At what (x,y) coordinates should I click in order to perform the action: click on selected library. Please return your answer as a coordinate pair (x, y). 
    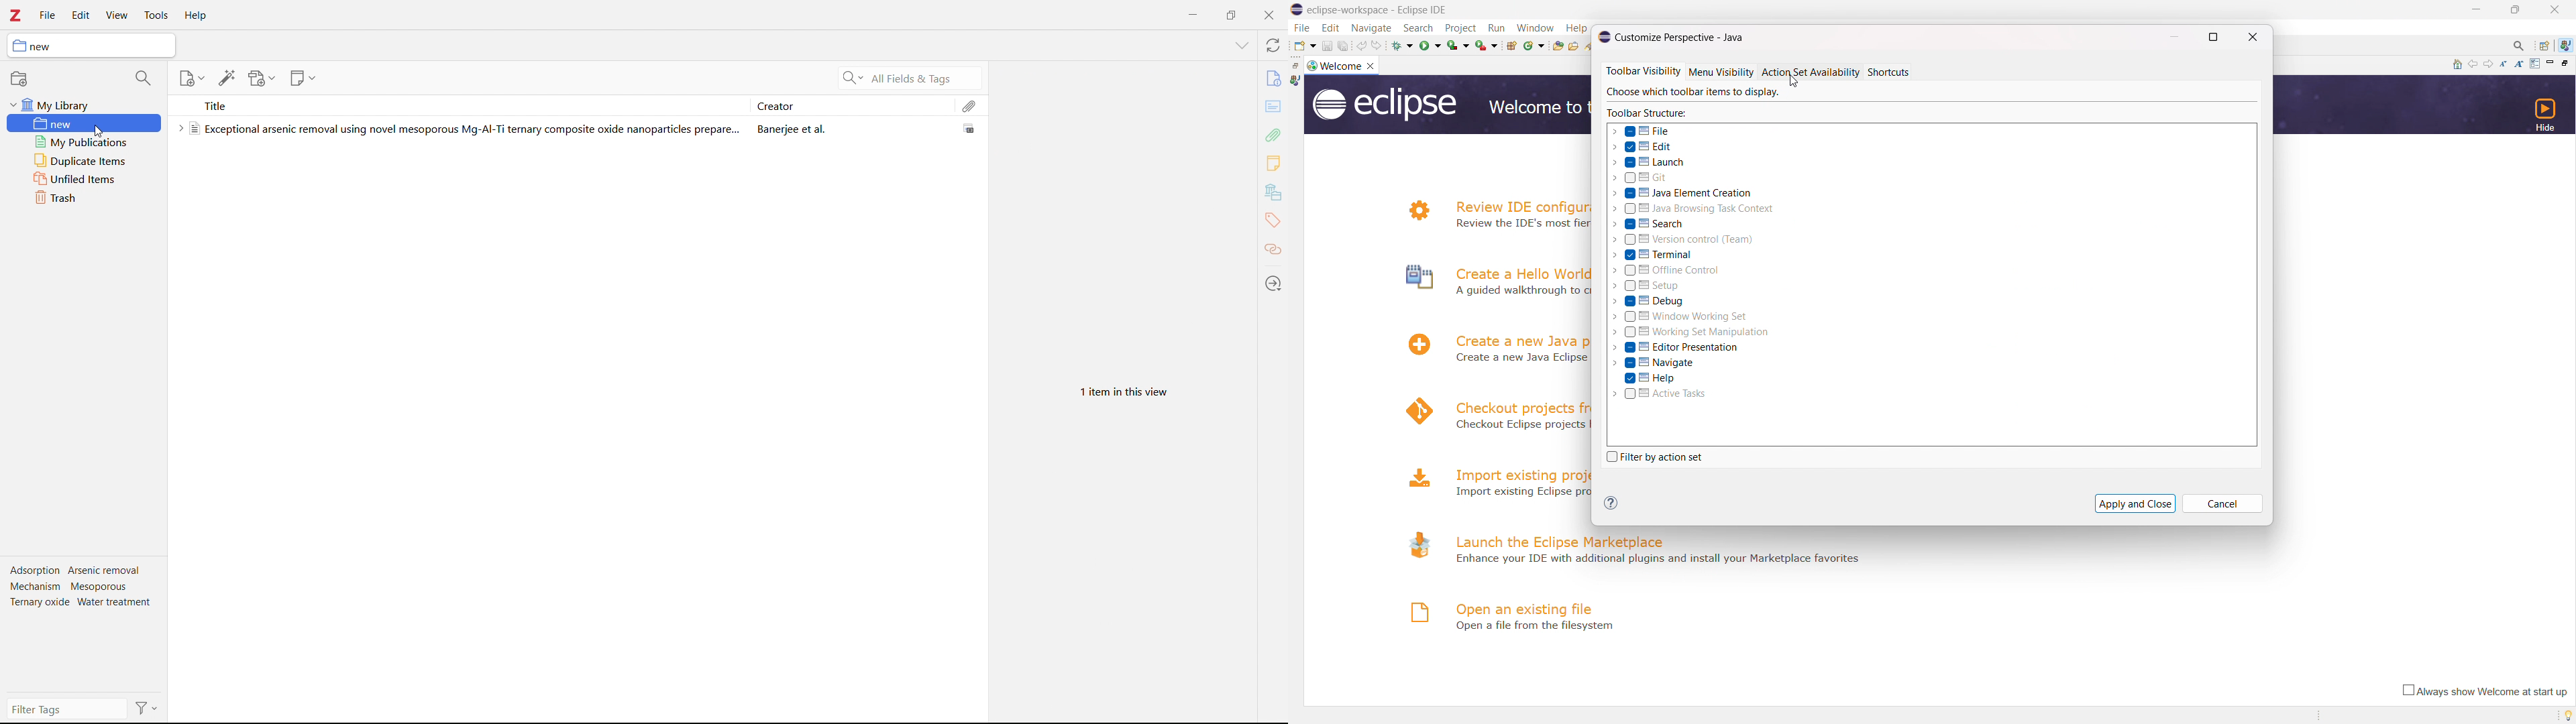
    Looking at the image, I should click on (91, 46).